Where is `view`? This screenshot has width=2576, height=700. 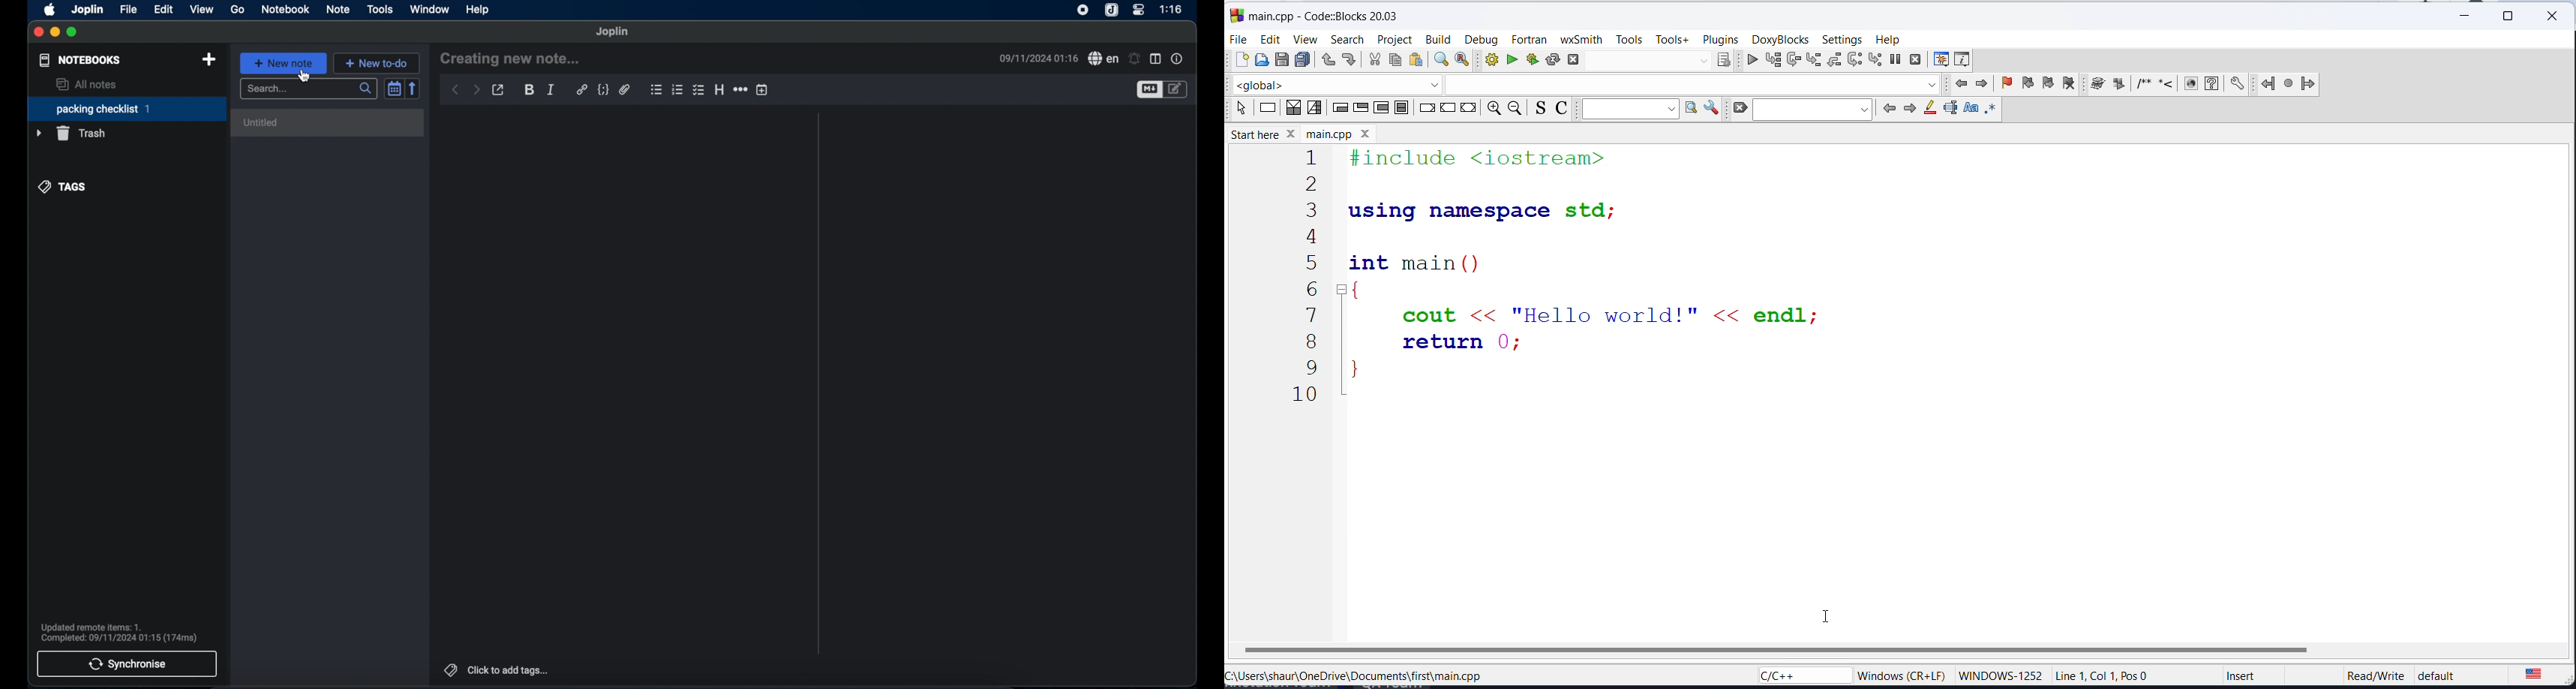 view is located at coordinates (202, 9).